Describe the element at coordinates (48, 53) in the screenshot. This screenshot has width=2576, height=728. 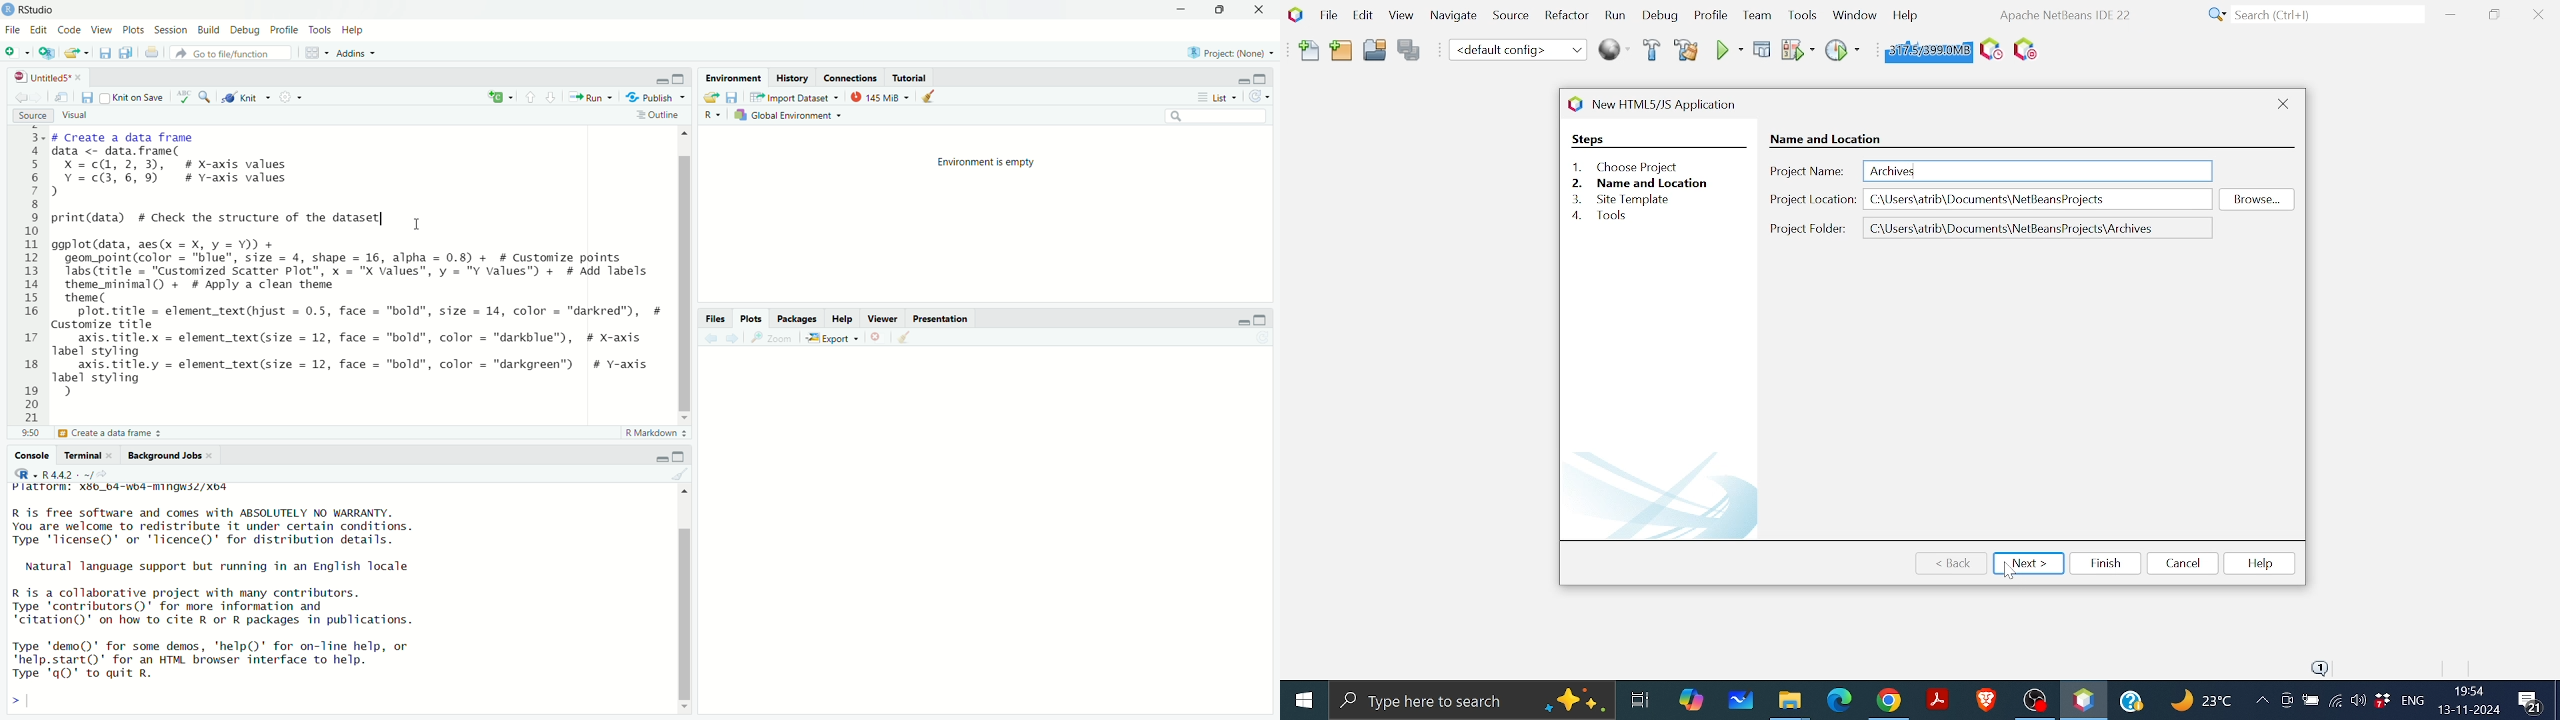
I see `Create a project` at that location.